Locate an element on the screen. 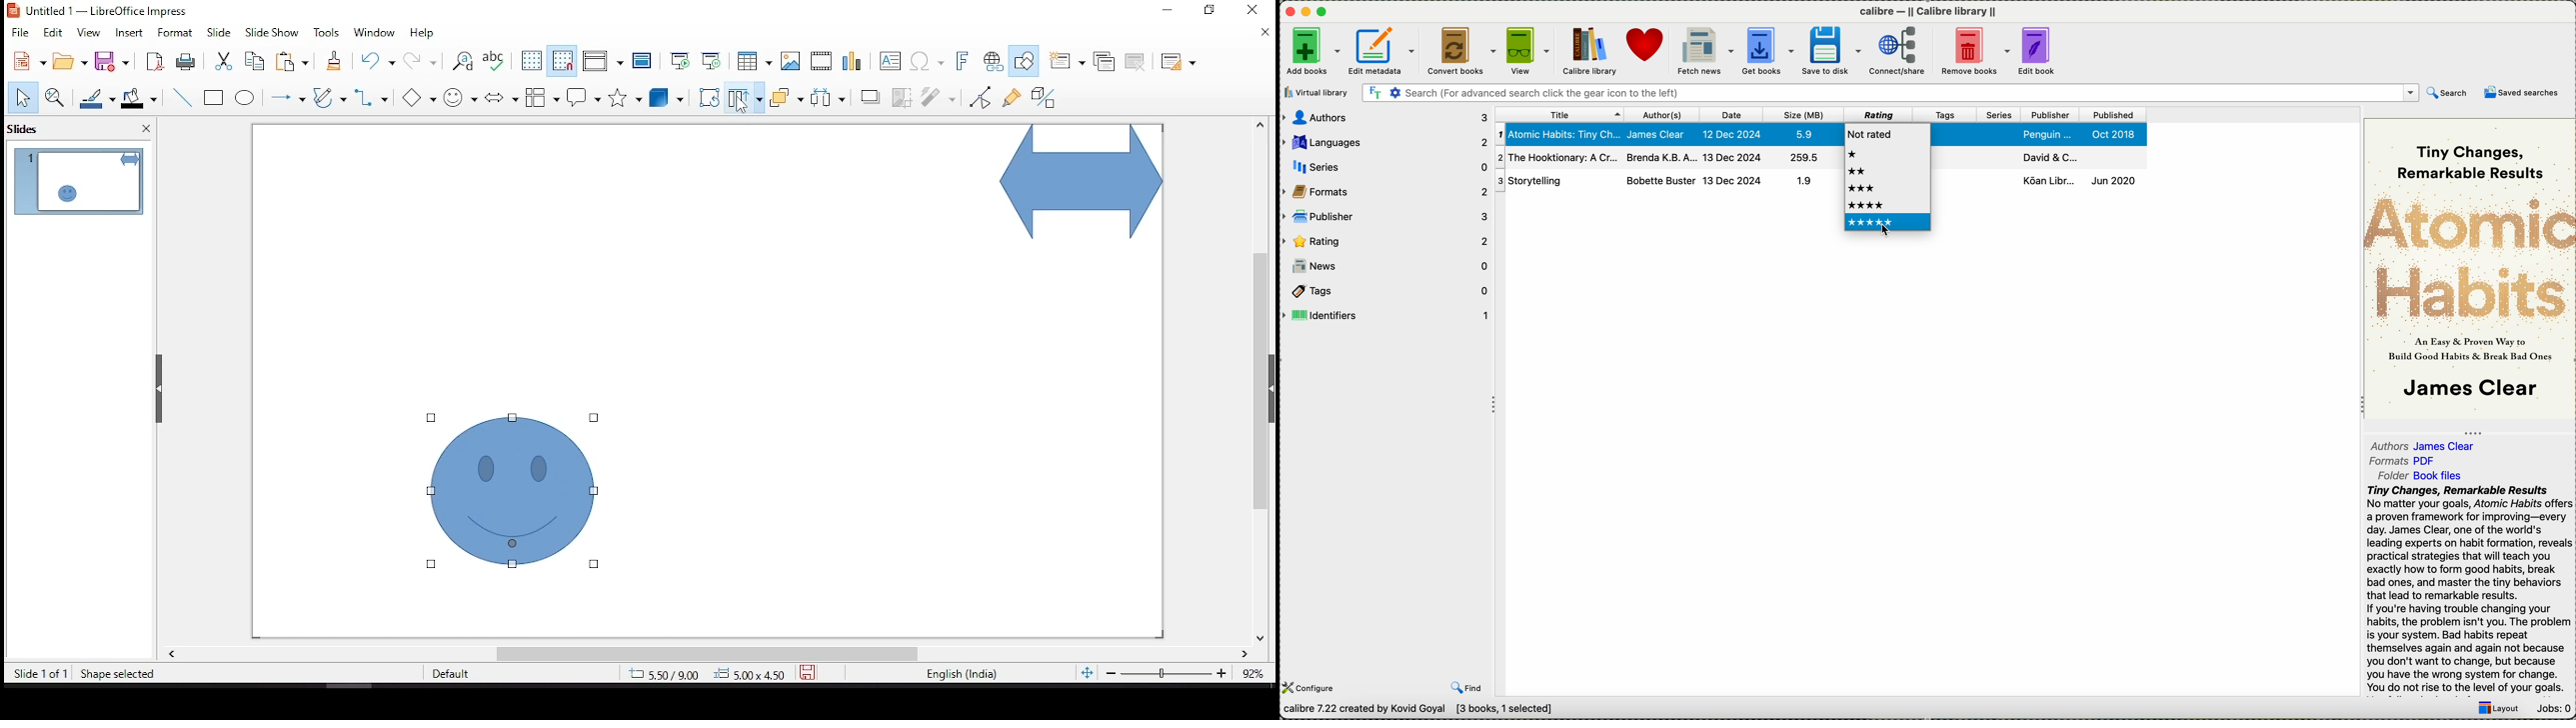  slide is located at coordinates (219, 32).